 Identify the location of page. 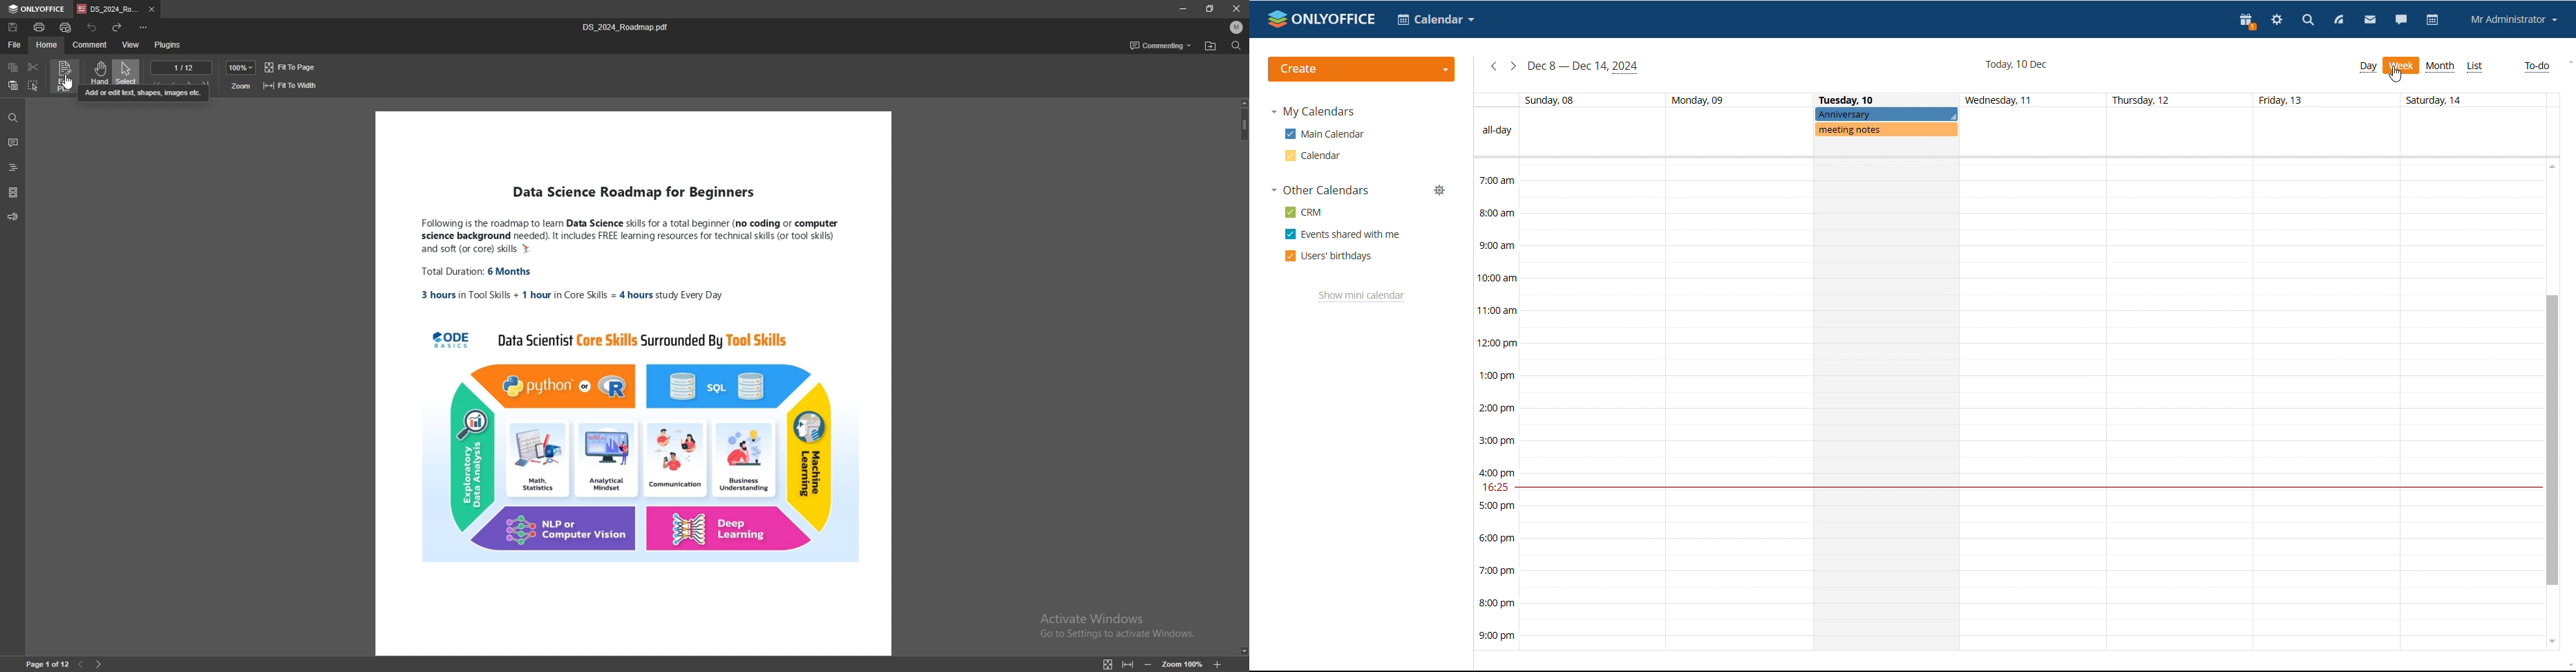
(182, 67).